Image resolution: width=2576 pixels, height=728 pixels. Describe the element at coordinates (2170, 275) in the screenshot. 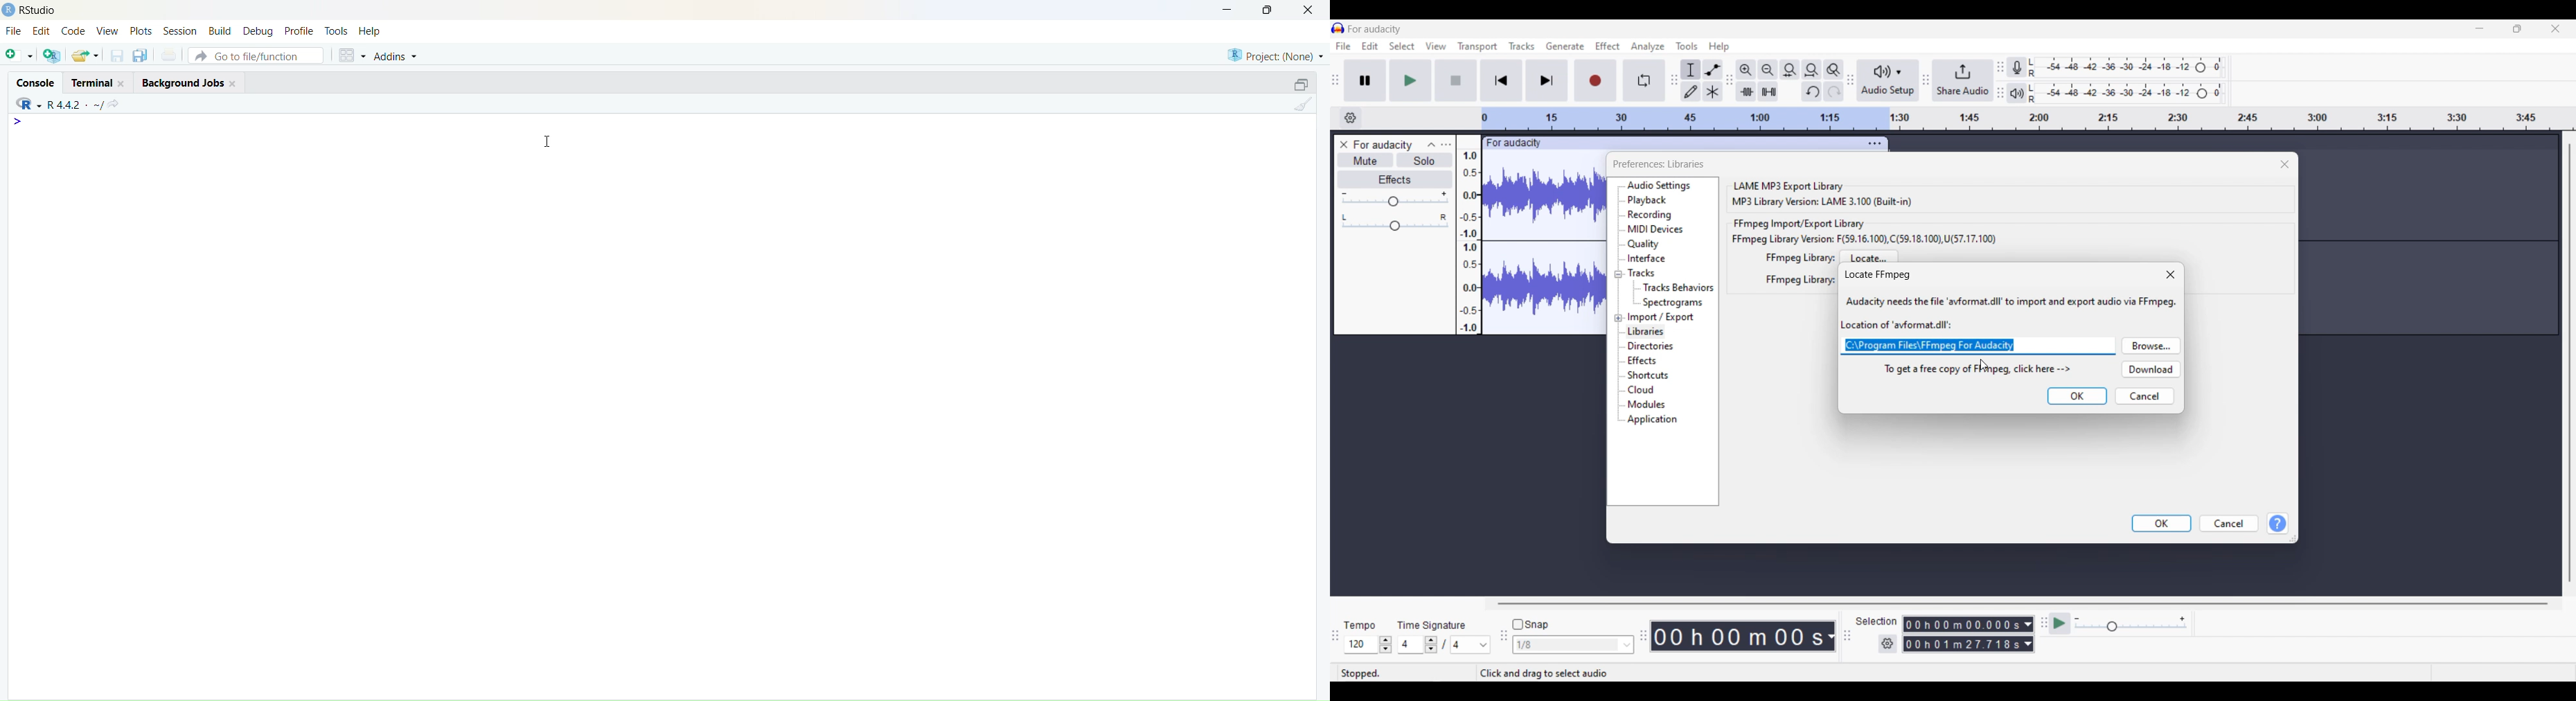

I see `Close` at that location.